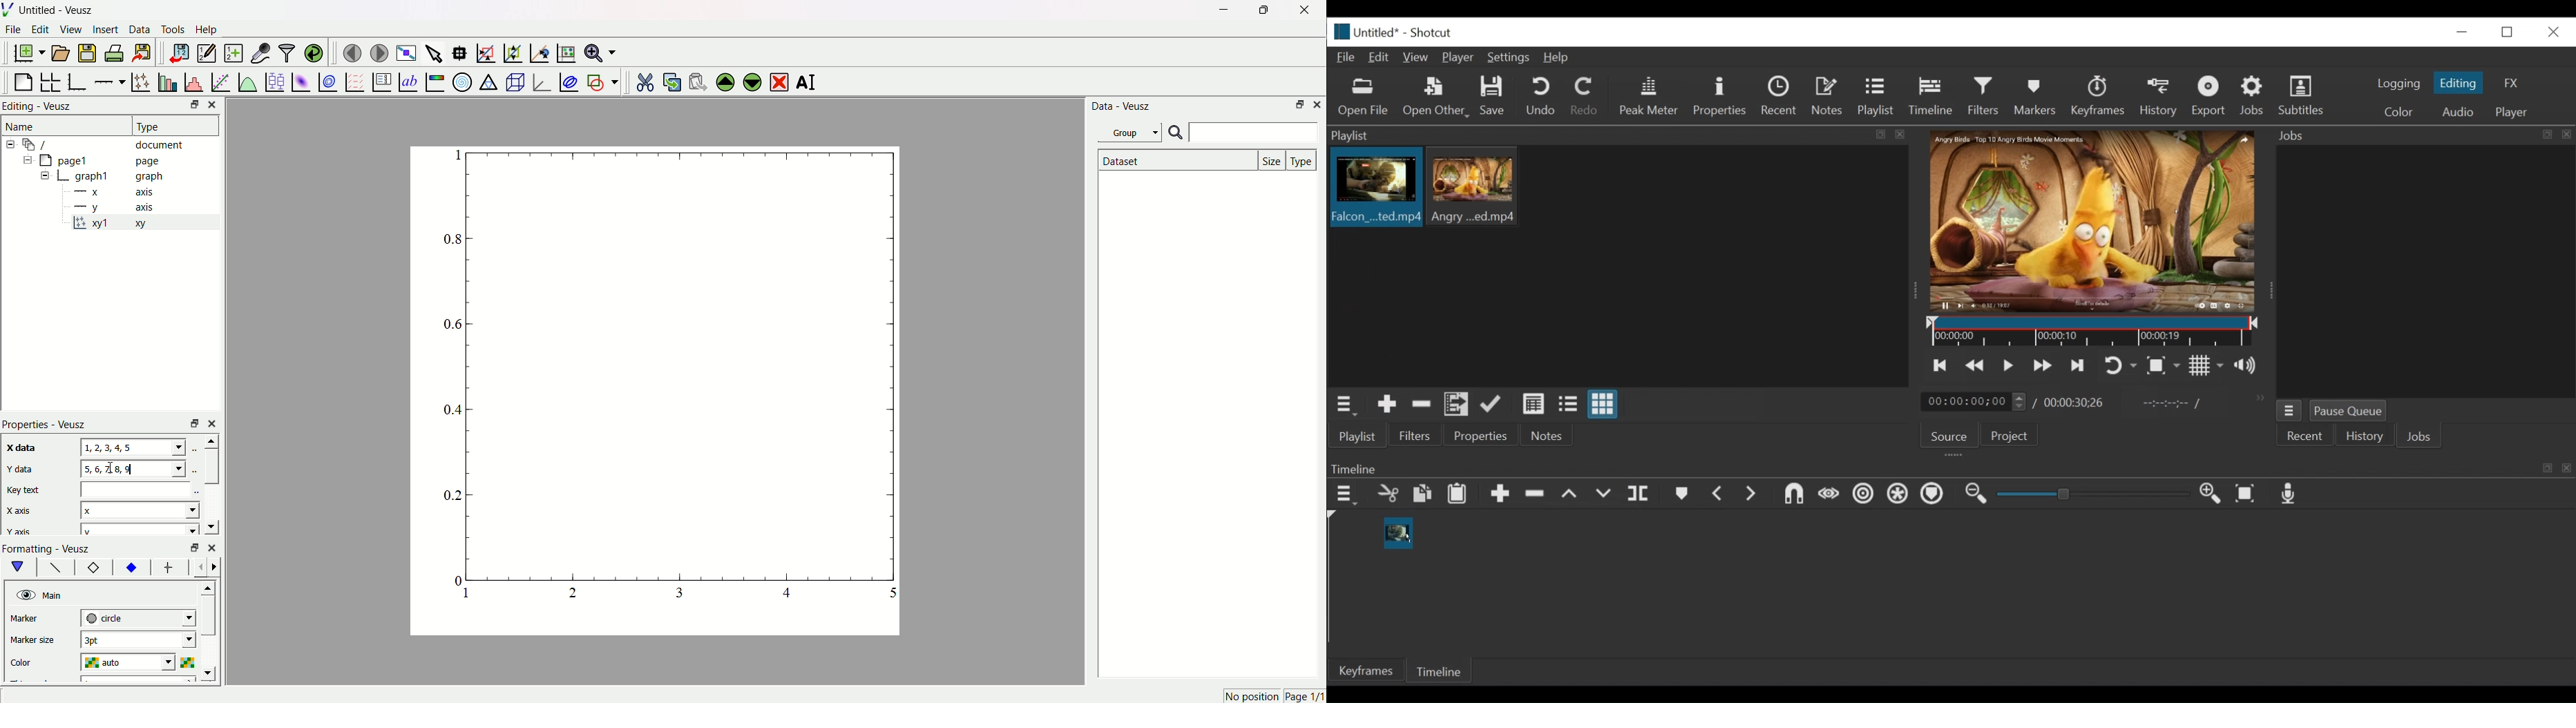 This screenshot has width=2576, height=728. Describe the element at coordinates (2416, 134) in the screenshot. I see `Jobs menu` at that location.